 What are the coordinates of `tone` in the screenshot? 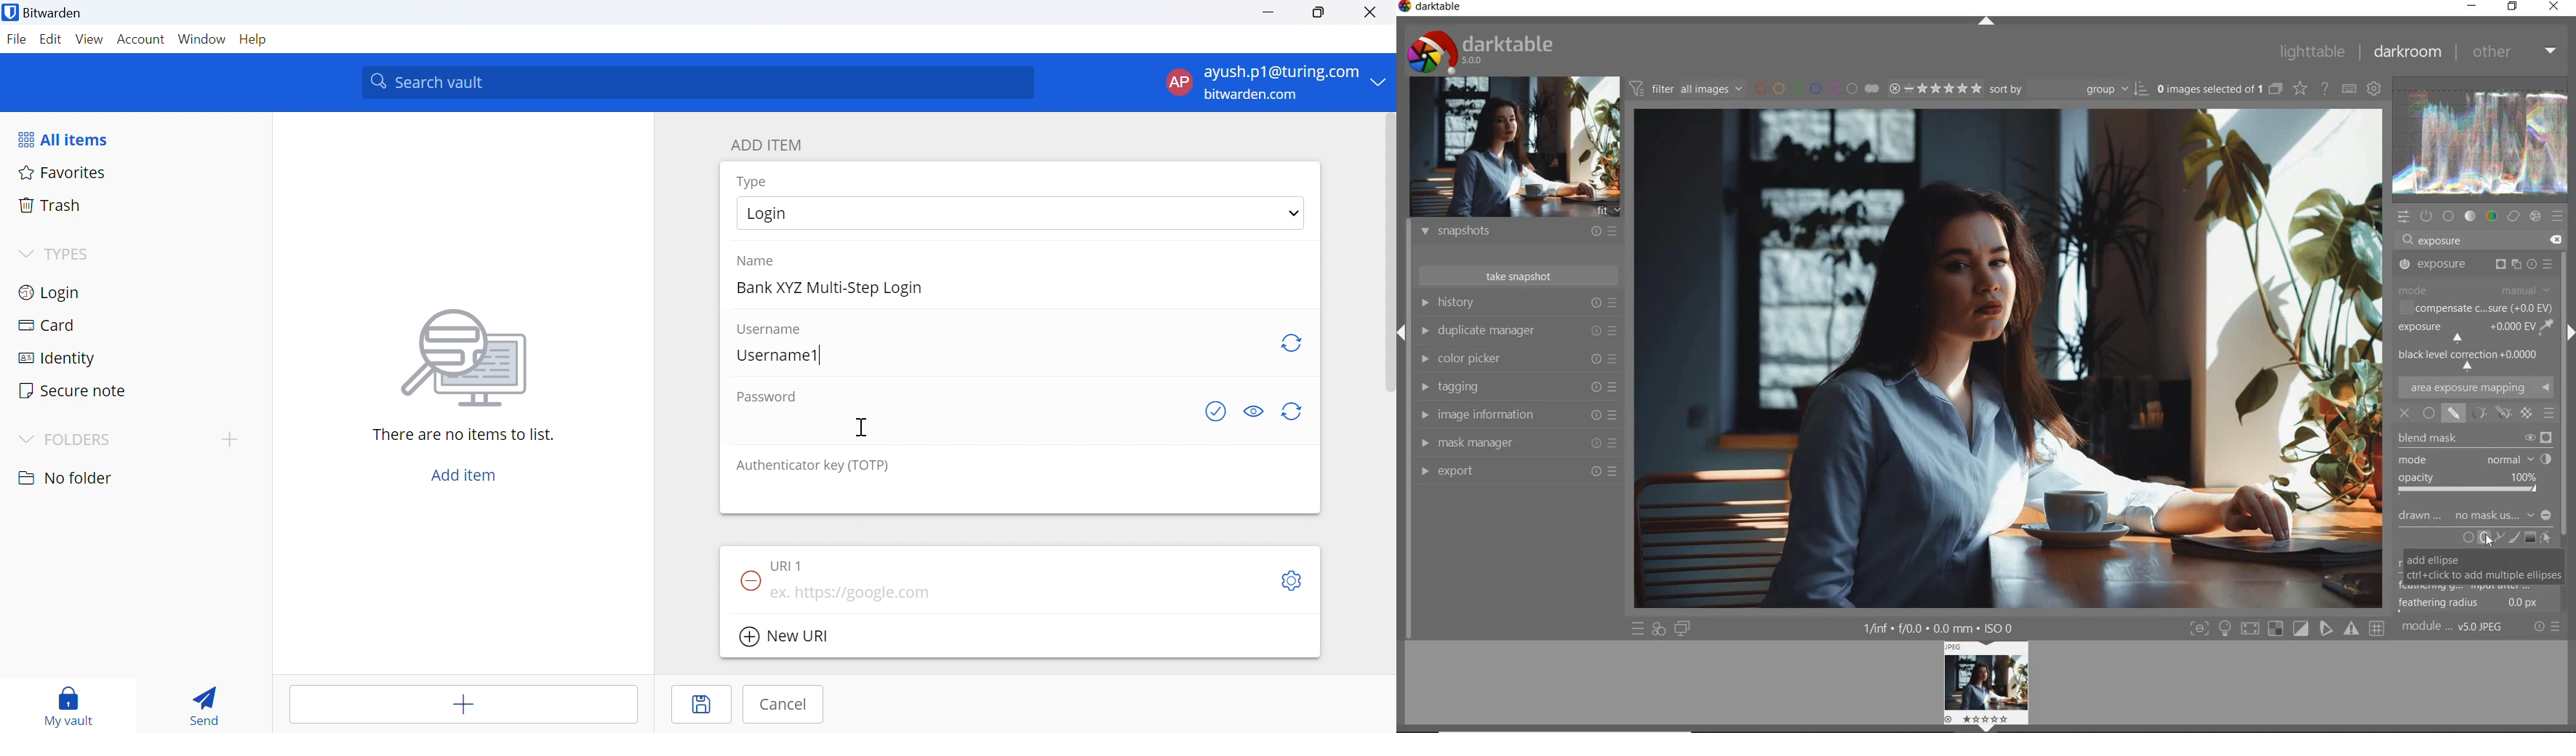 It's located at (2470, 216).